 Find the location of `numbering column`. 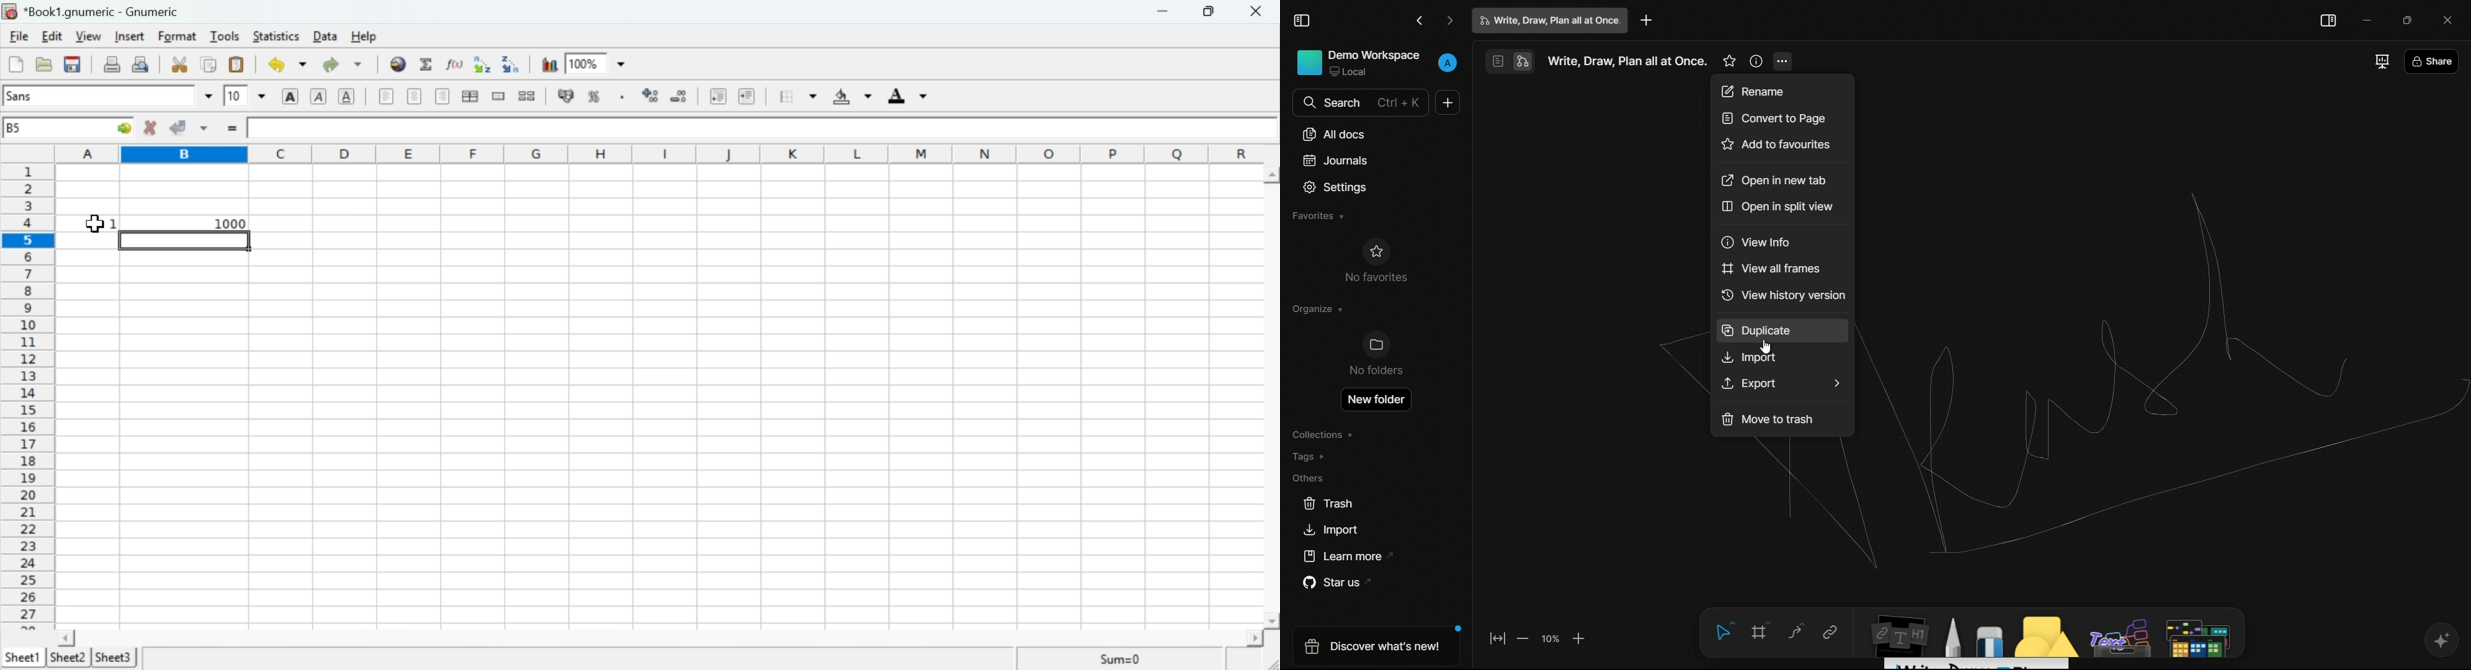

numbering column is located at coordinates (26, 396).